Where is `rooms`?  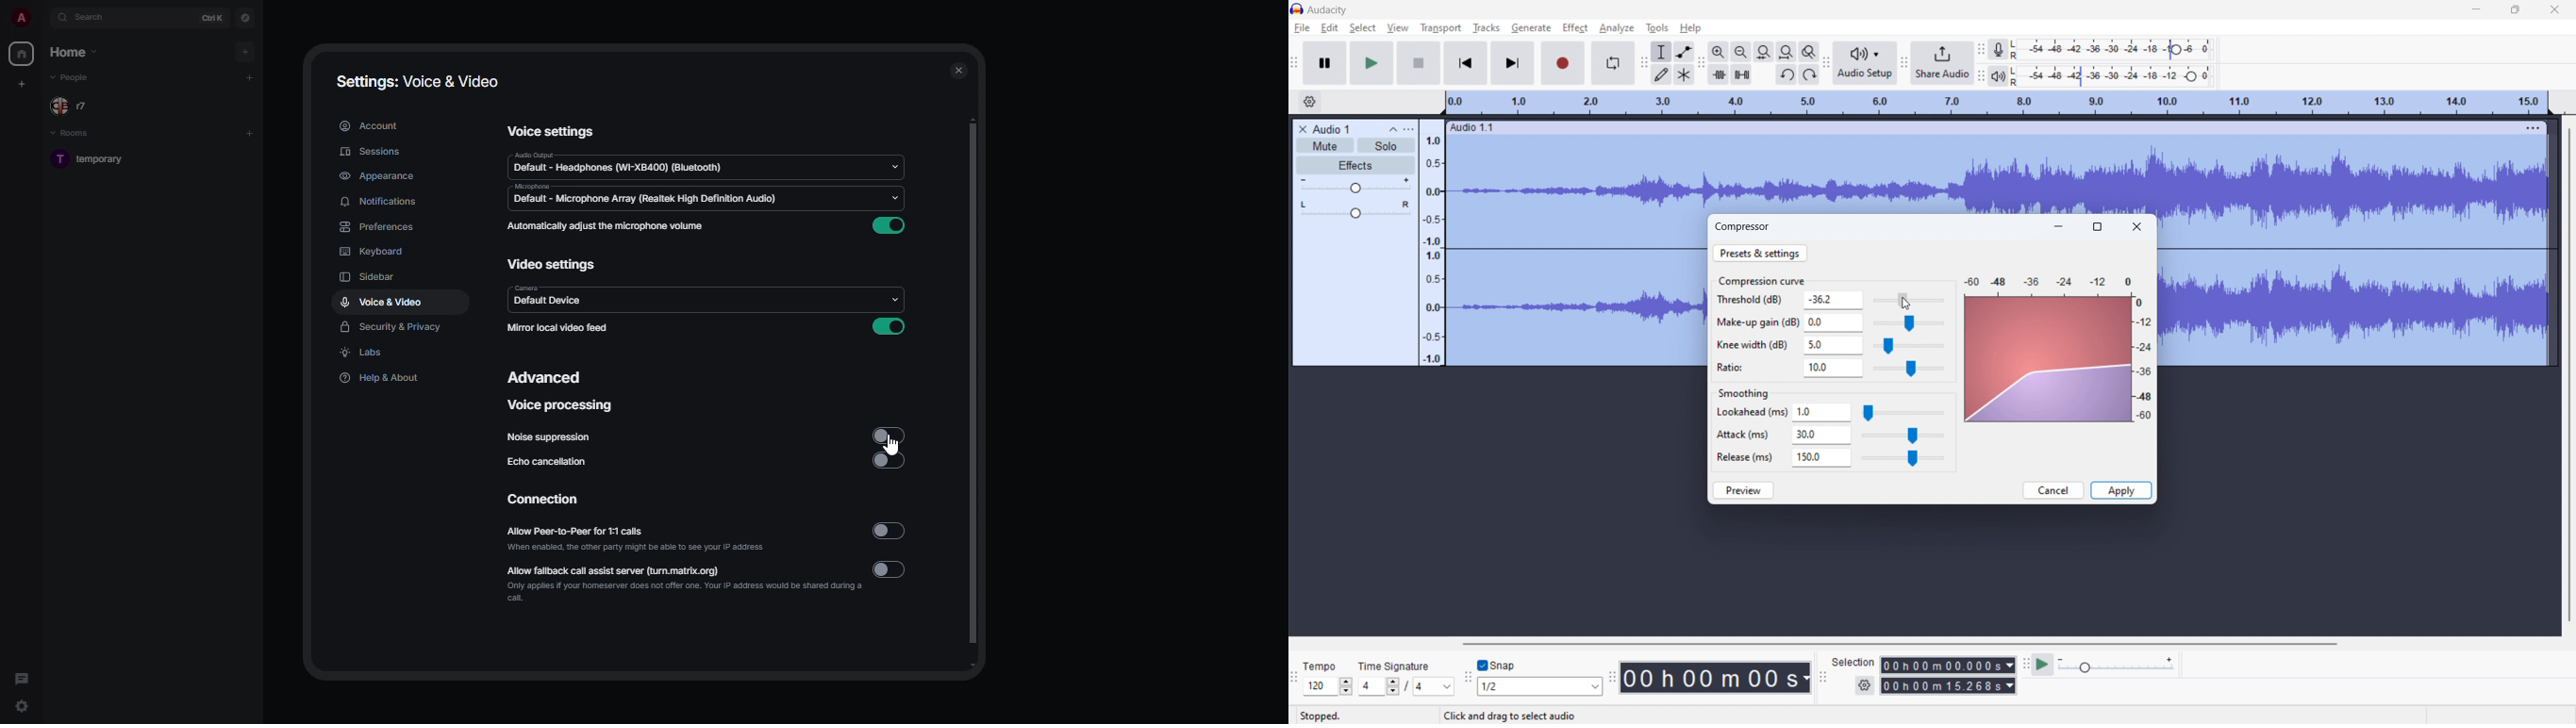
rooms is located at coordinates (73, 134).